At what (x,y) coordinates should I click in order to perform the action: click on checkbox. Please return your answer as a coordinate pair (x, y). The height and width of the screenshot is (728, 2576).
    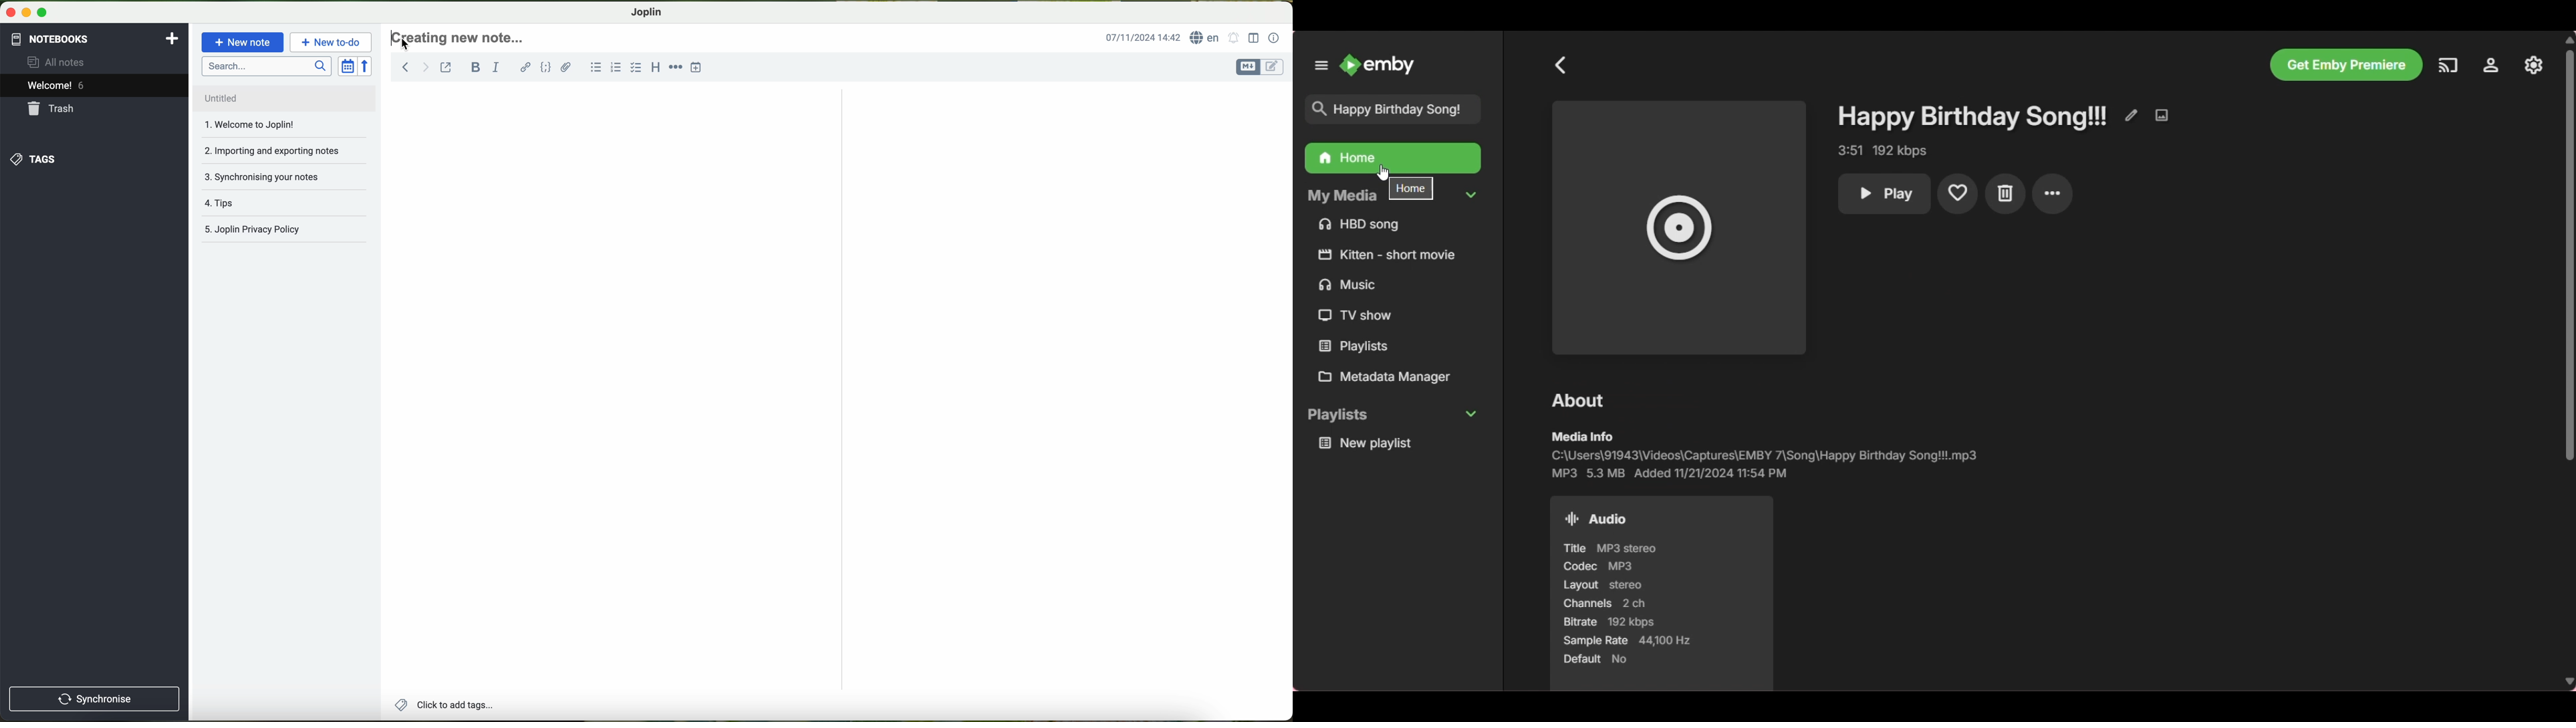
    Looking at the image, I should click on (636, 68).